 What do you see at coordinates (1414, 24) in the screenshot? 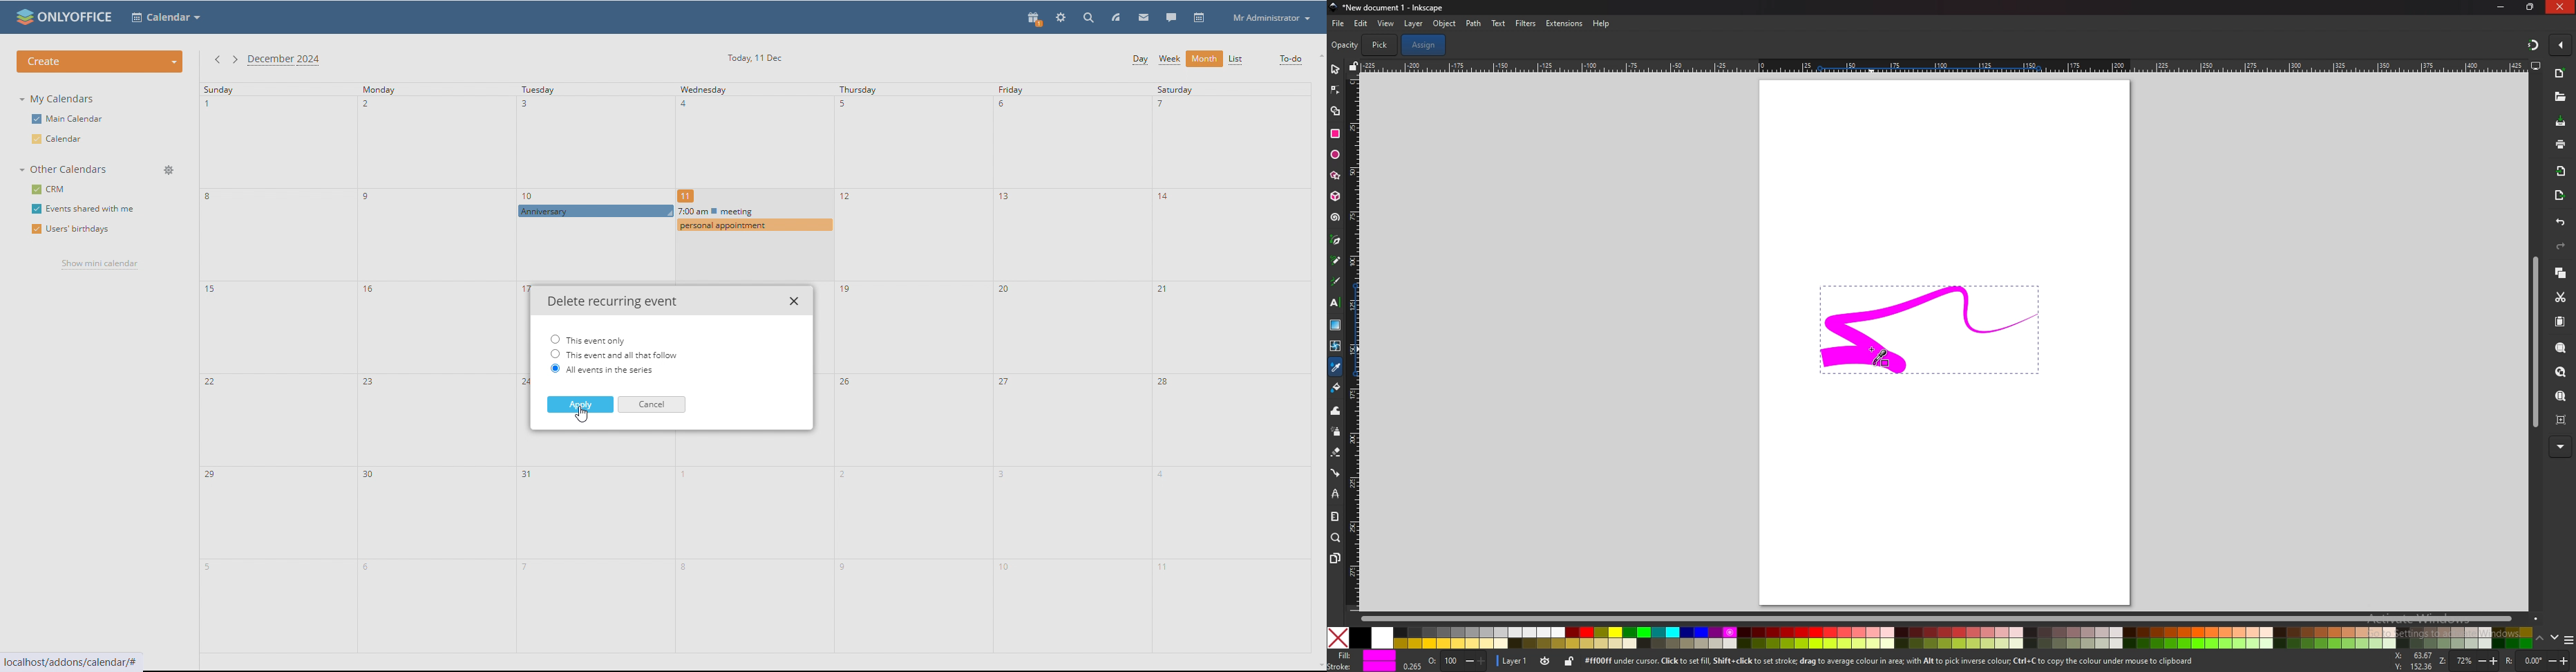
I see `layer` at bounding box center [1414, 24].